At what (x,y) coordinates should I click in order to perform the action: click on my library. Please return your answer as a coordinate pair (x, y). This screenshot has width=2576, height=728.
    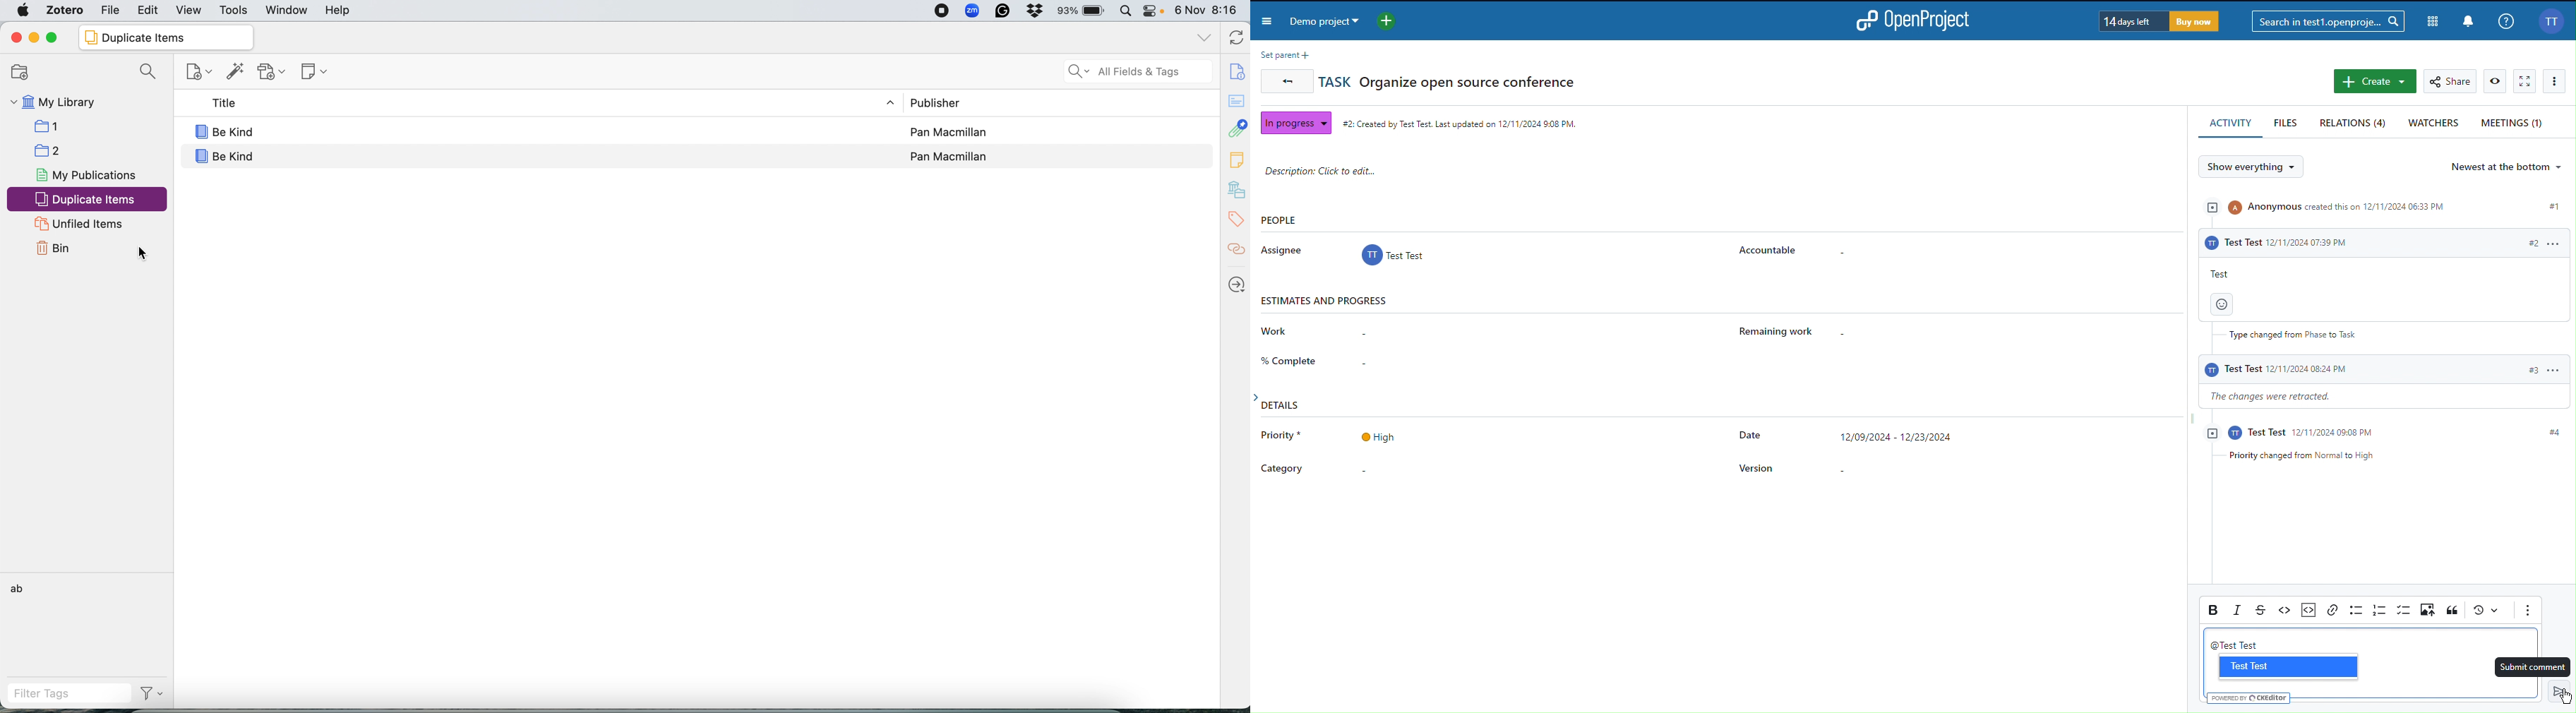
    Looking at the image, I should click on (87, 101).